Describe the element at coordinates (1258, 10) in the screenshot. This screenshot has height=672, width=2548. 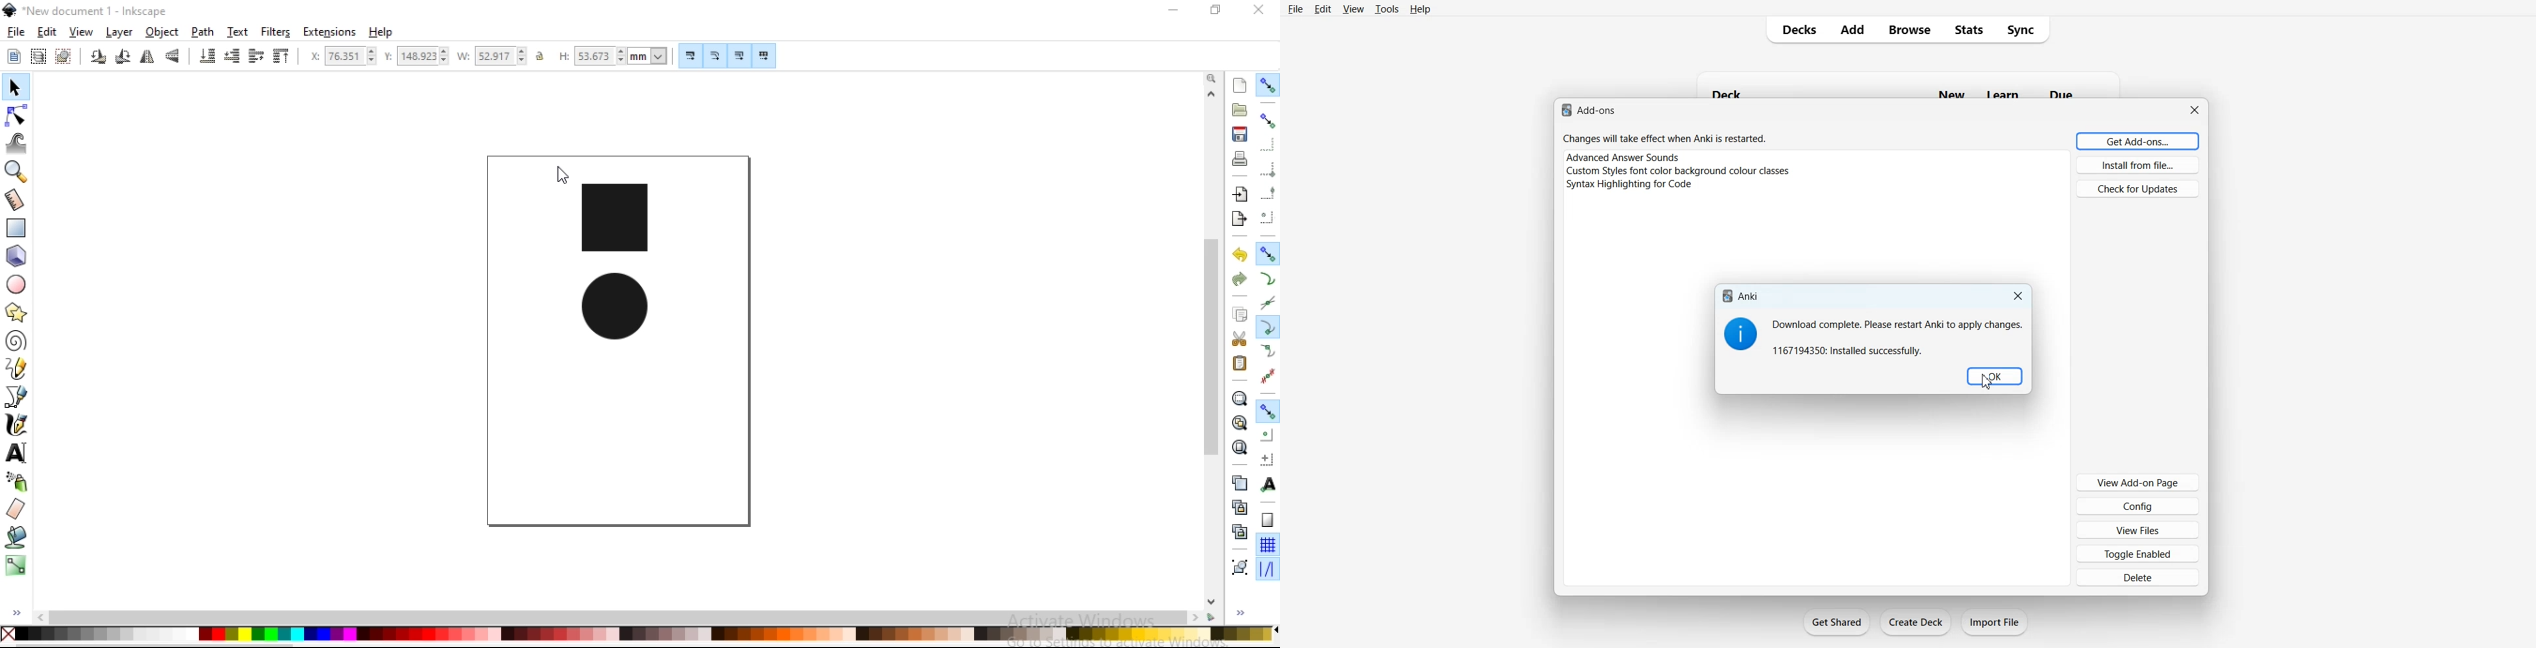
I see `close` at that location.